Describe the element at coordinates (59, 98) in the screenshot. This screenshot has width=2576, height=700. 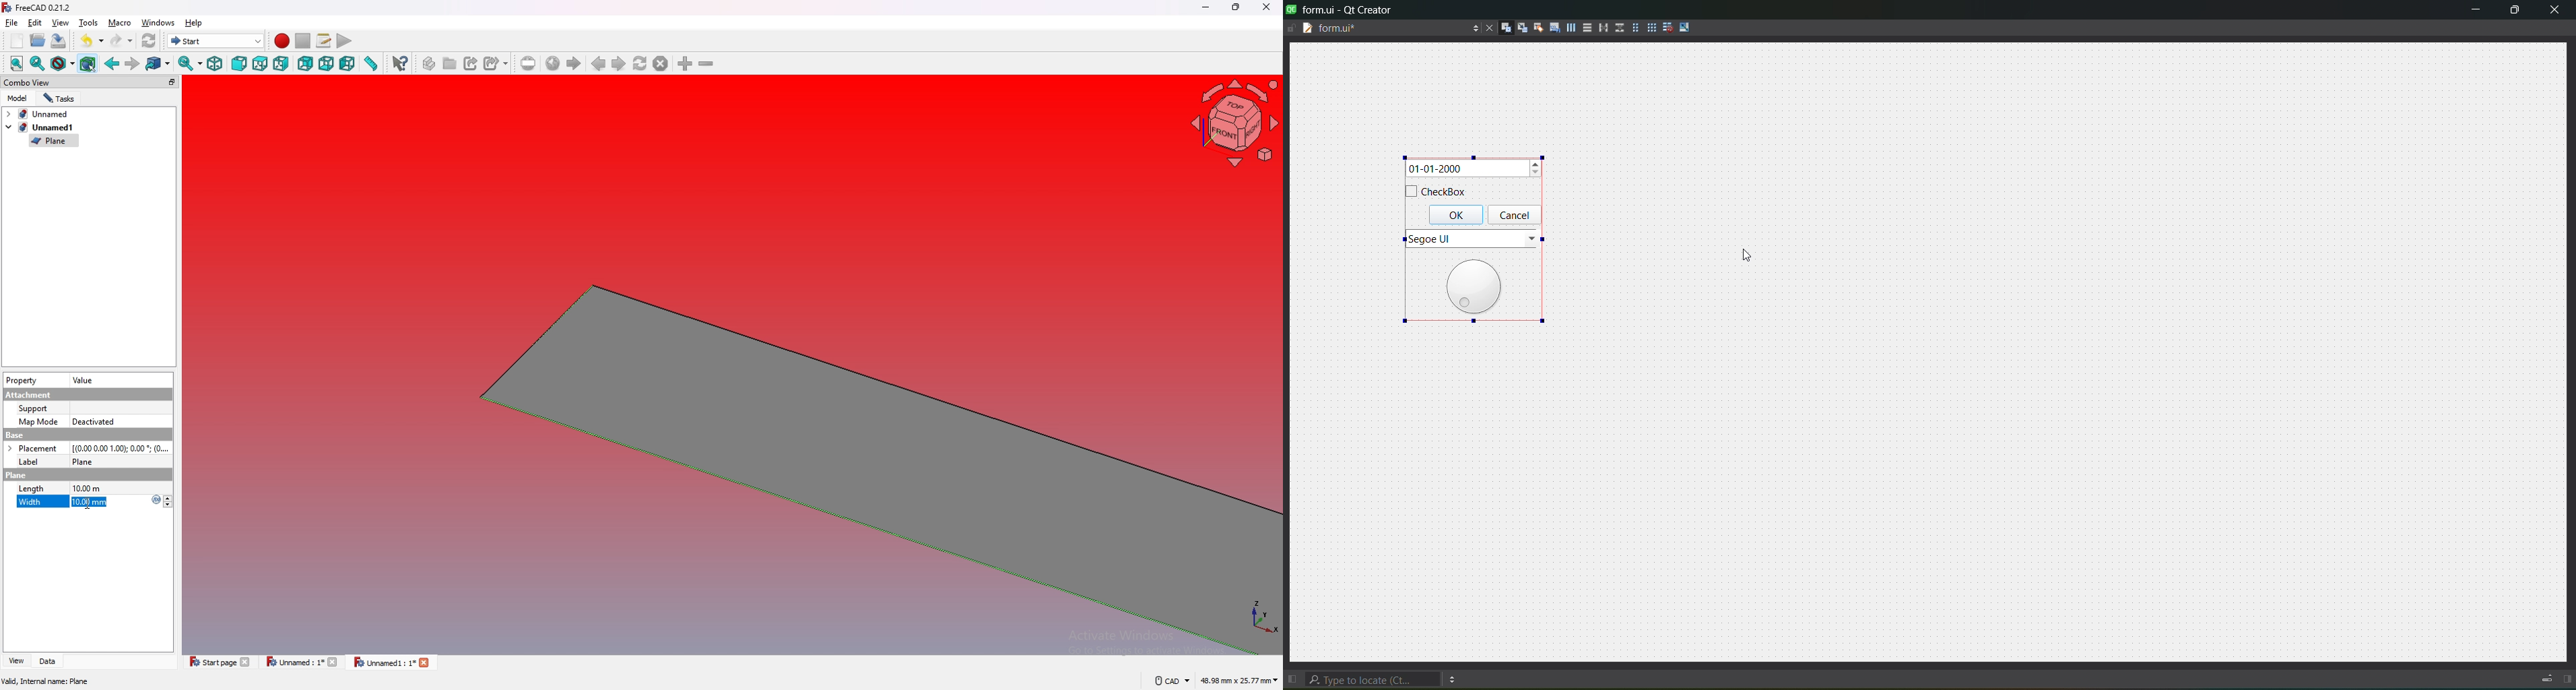
I see `tasks` at that location.